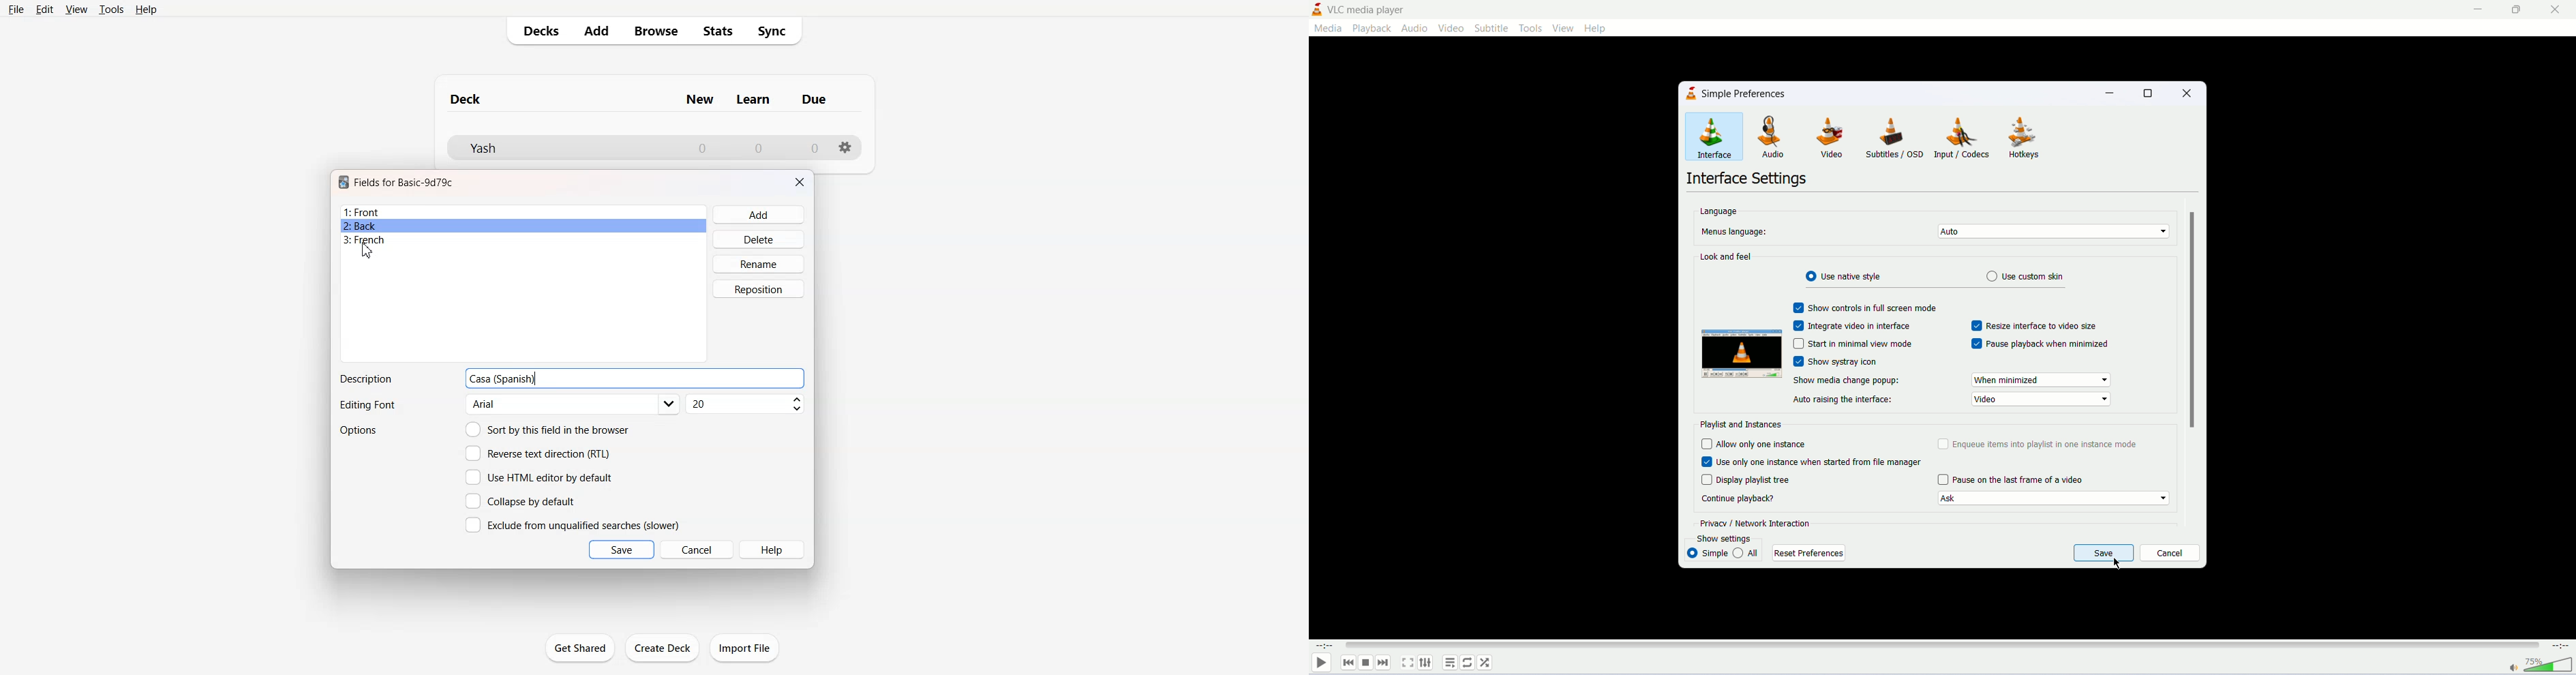 The height and width of the screenshot is (700, 2576). Describe the element at coordinates (367, 406) in the screenshot. I see `Text` at that location.